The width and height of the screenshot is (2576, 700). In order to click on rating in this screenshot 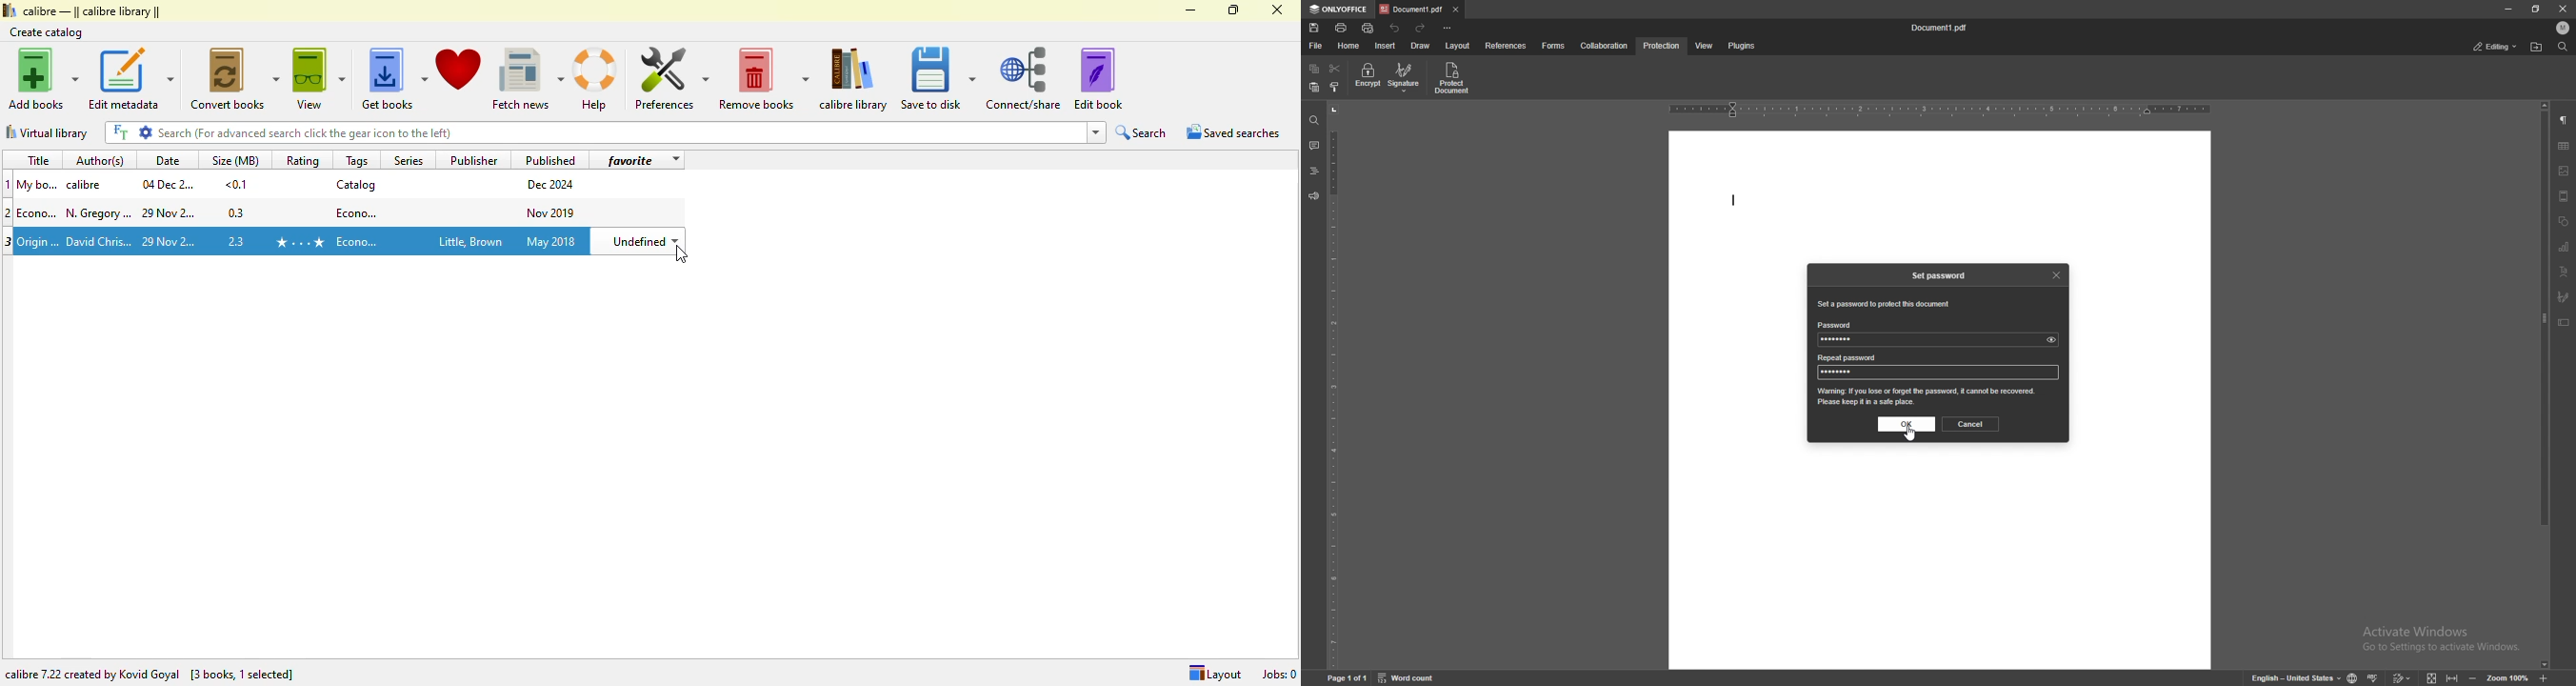, I will do `click(299, 242)`.